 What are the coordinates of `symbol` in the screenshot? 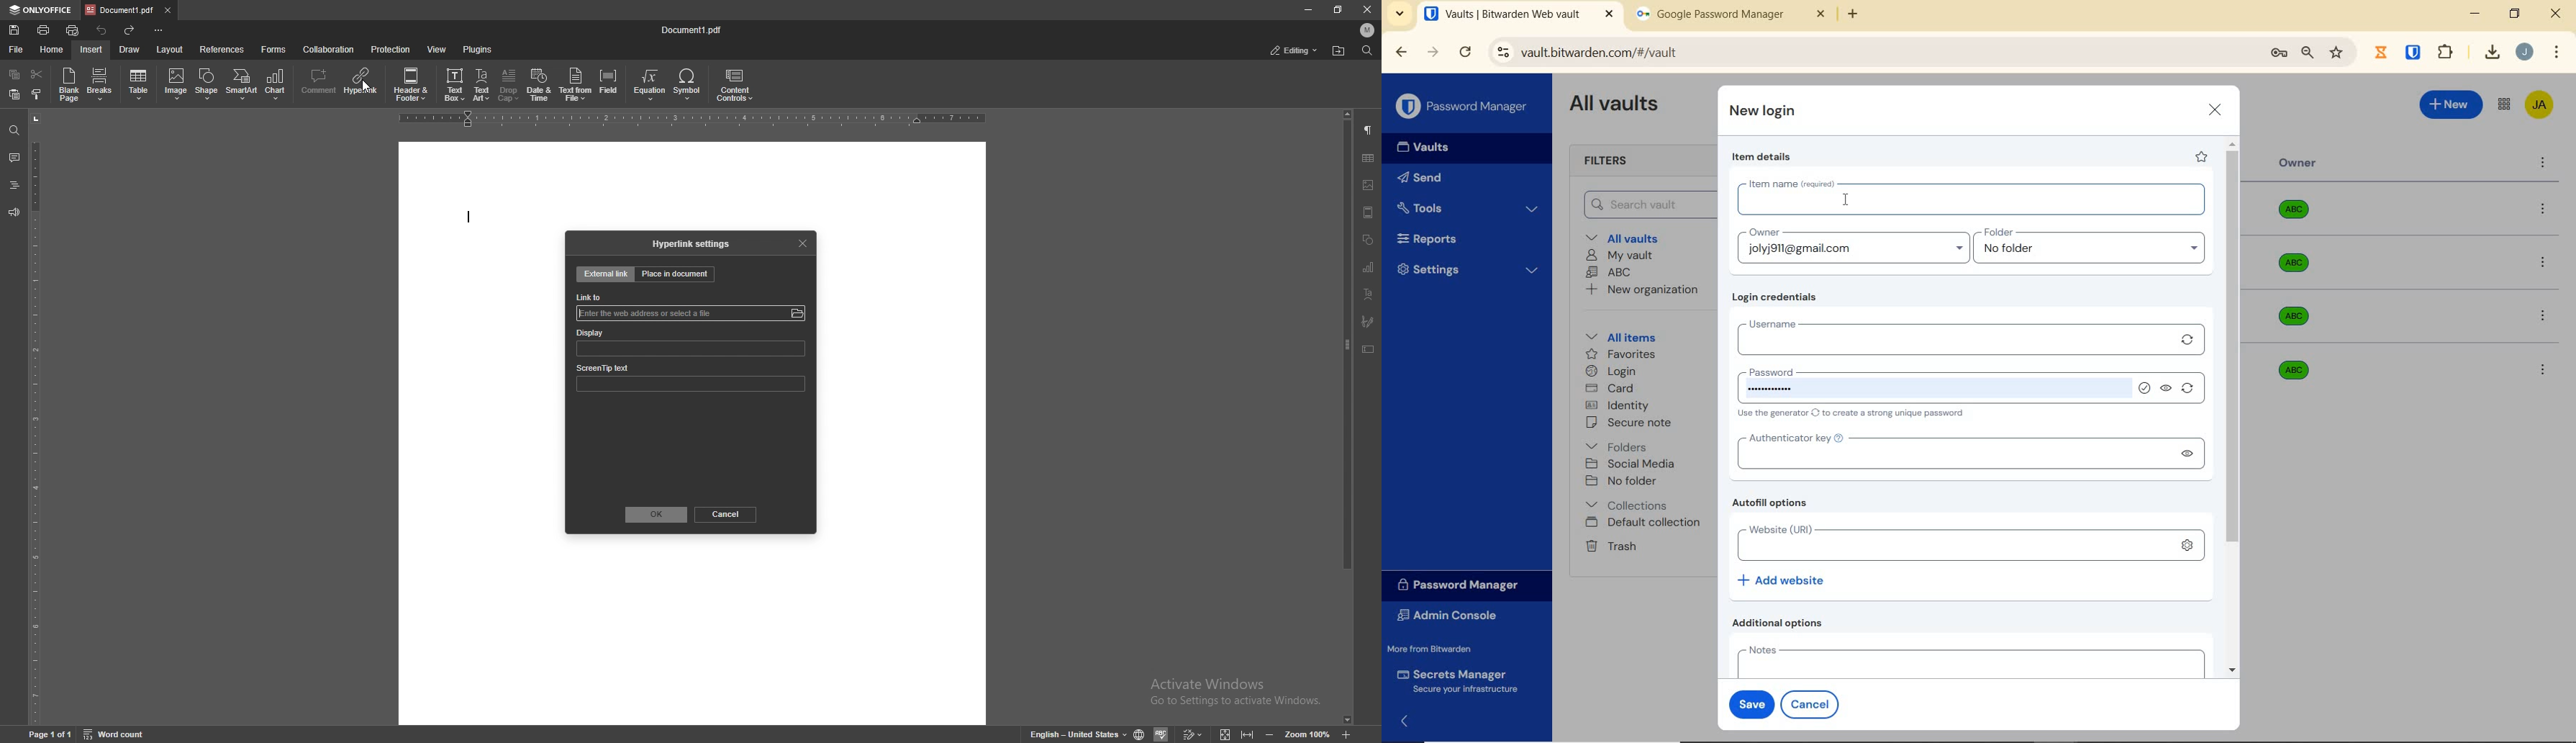 It's located at (689, 85).